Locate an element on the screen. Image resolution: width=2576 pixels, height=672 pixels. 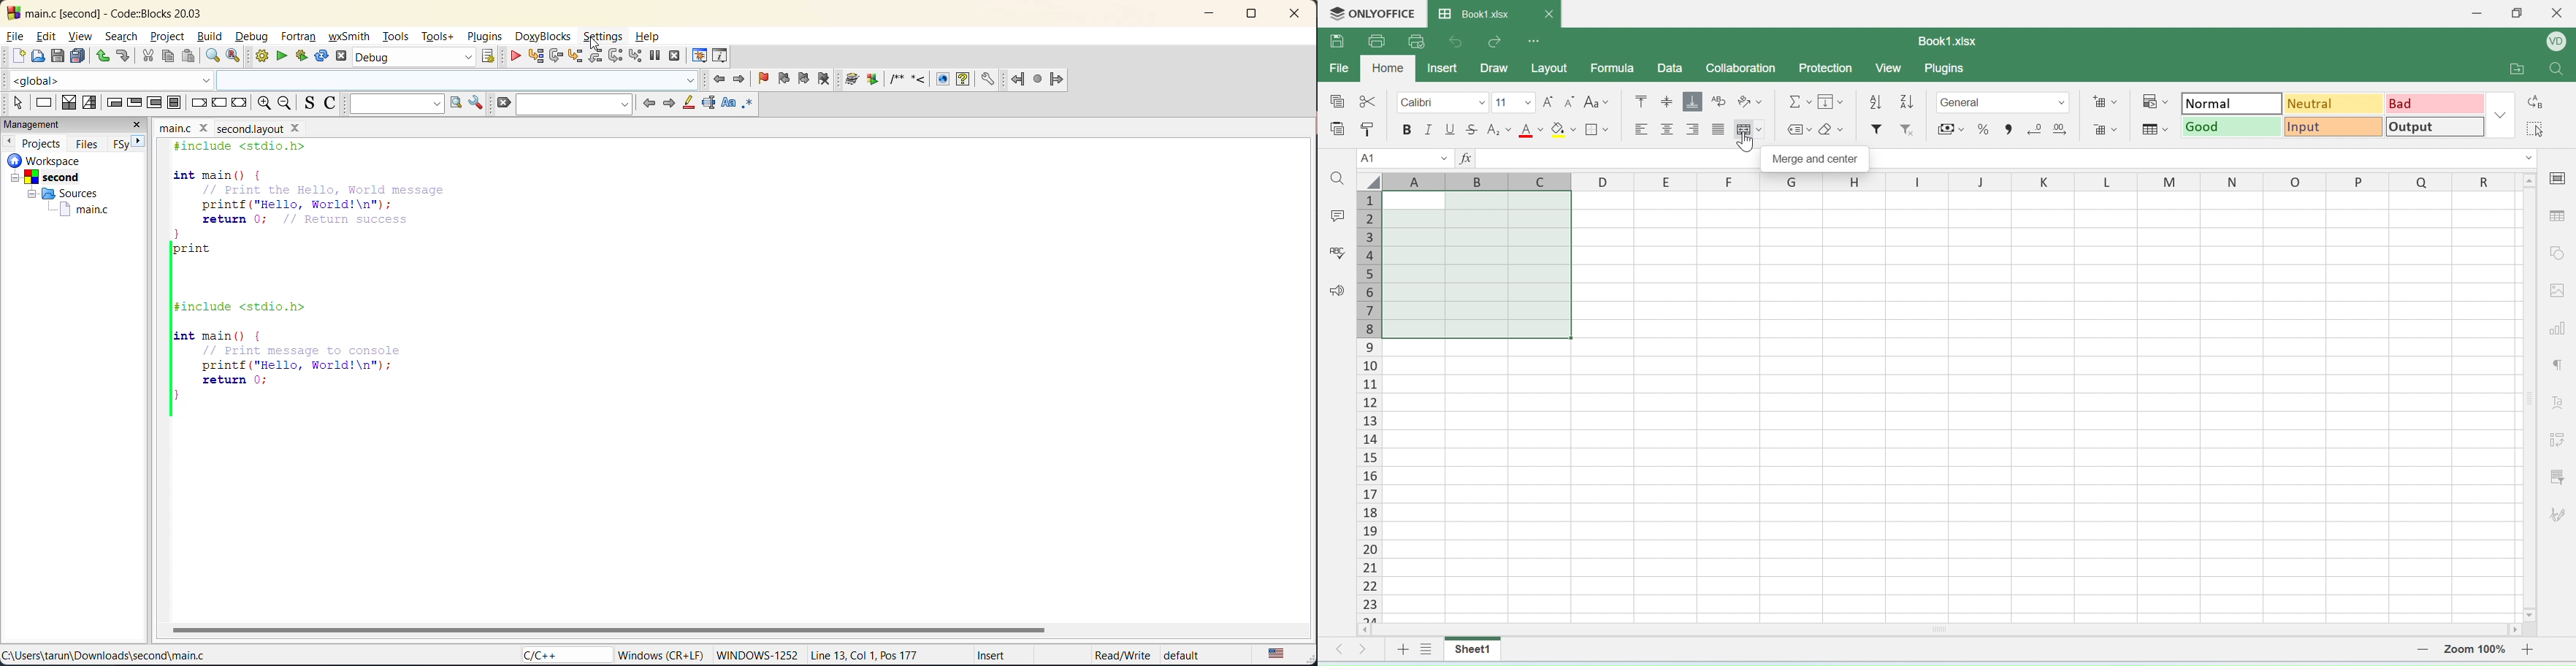
text to search is located at coordinates (396, 103).